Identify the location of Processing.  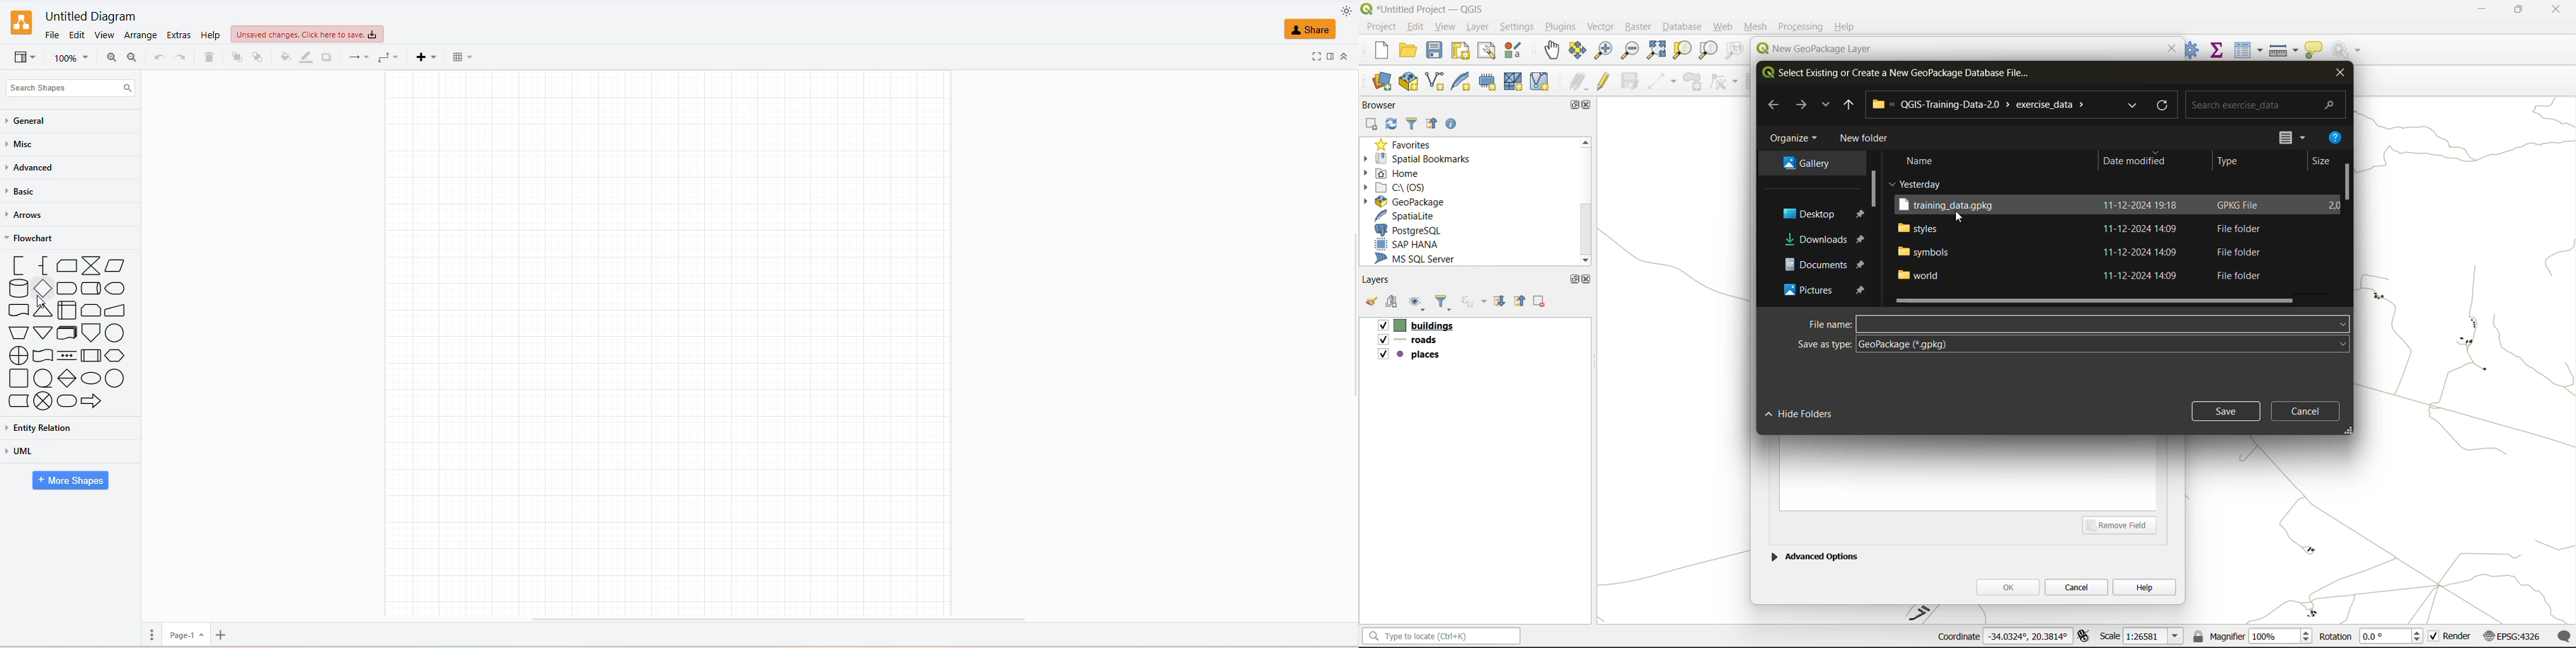
(1802, 27).